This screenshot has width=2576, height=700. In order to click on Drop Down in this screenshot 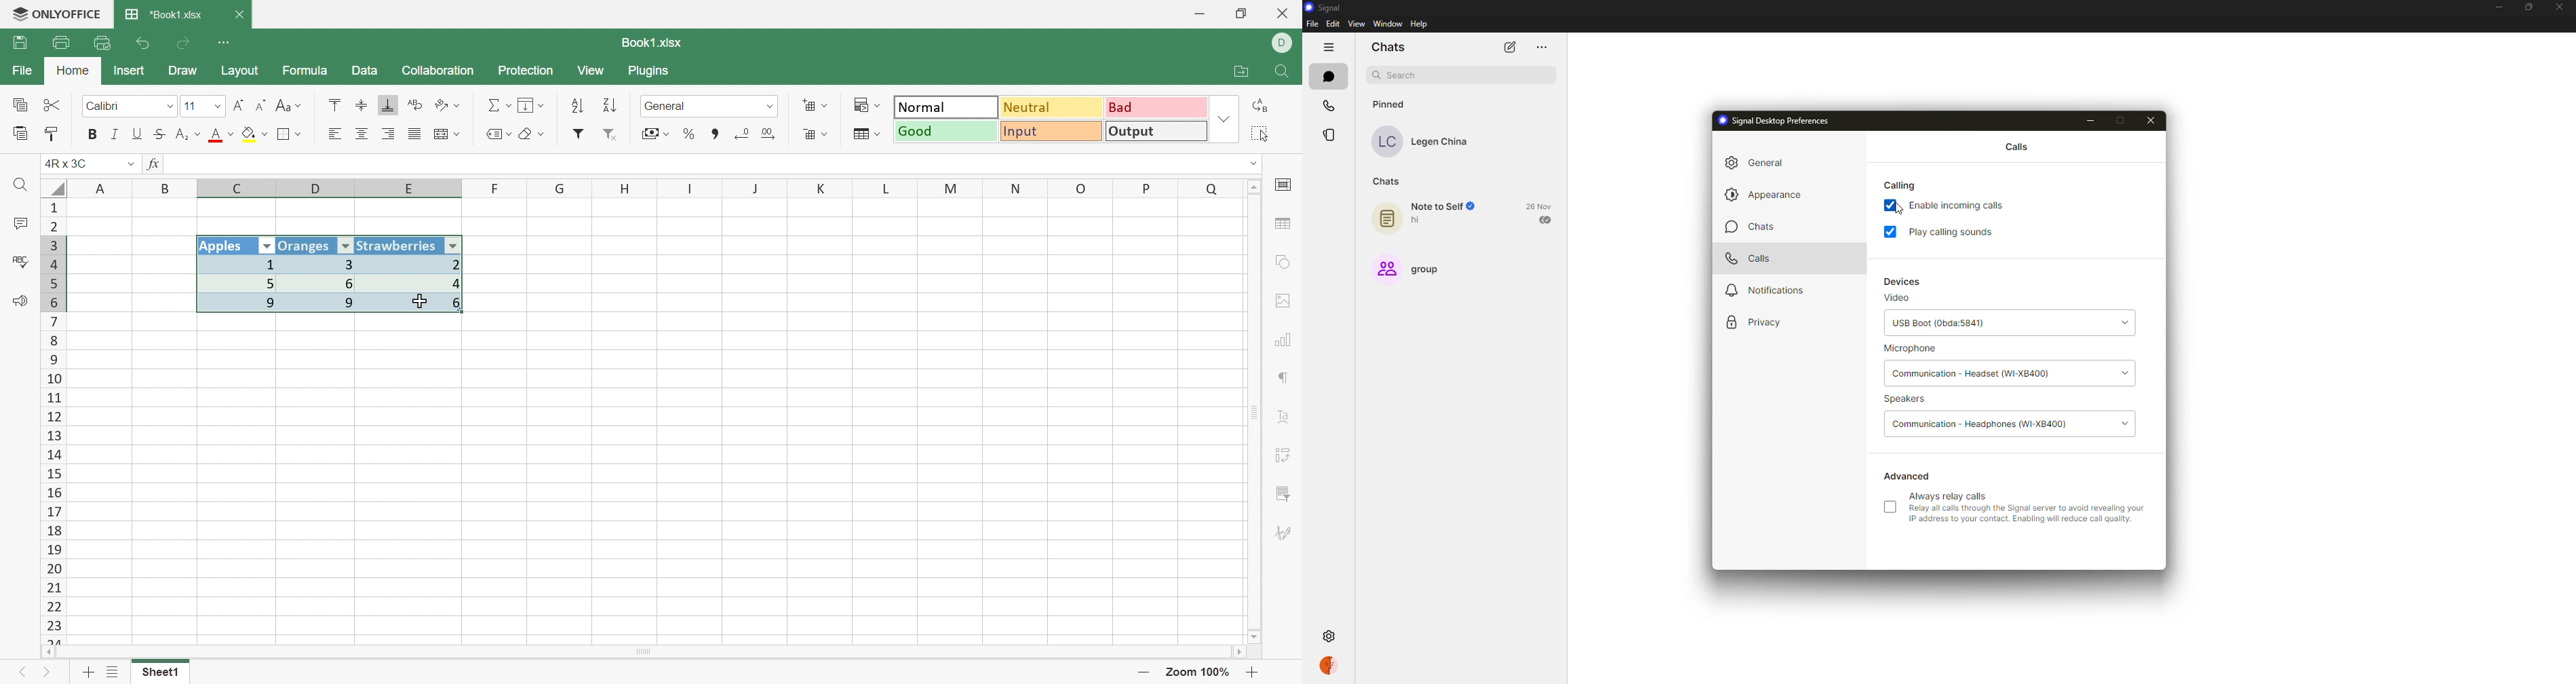, I will do `click(1255, 163)`.